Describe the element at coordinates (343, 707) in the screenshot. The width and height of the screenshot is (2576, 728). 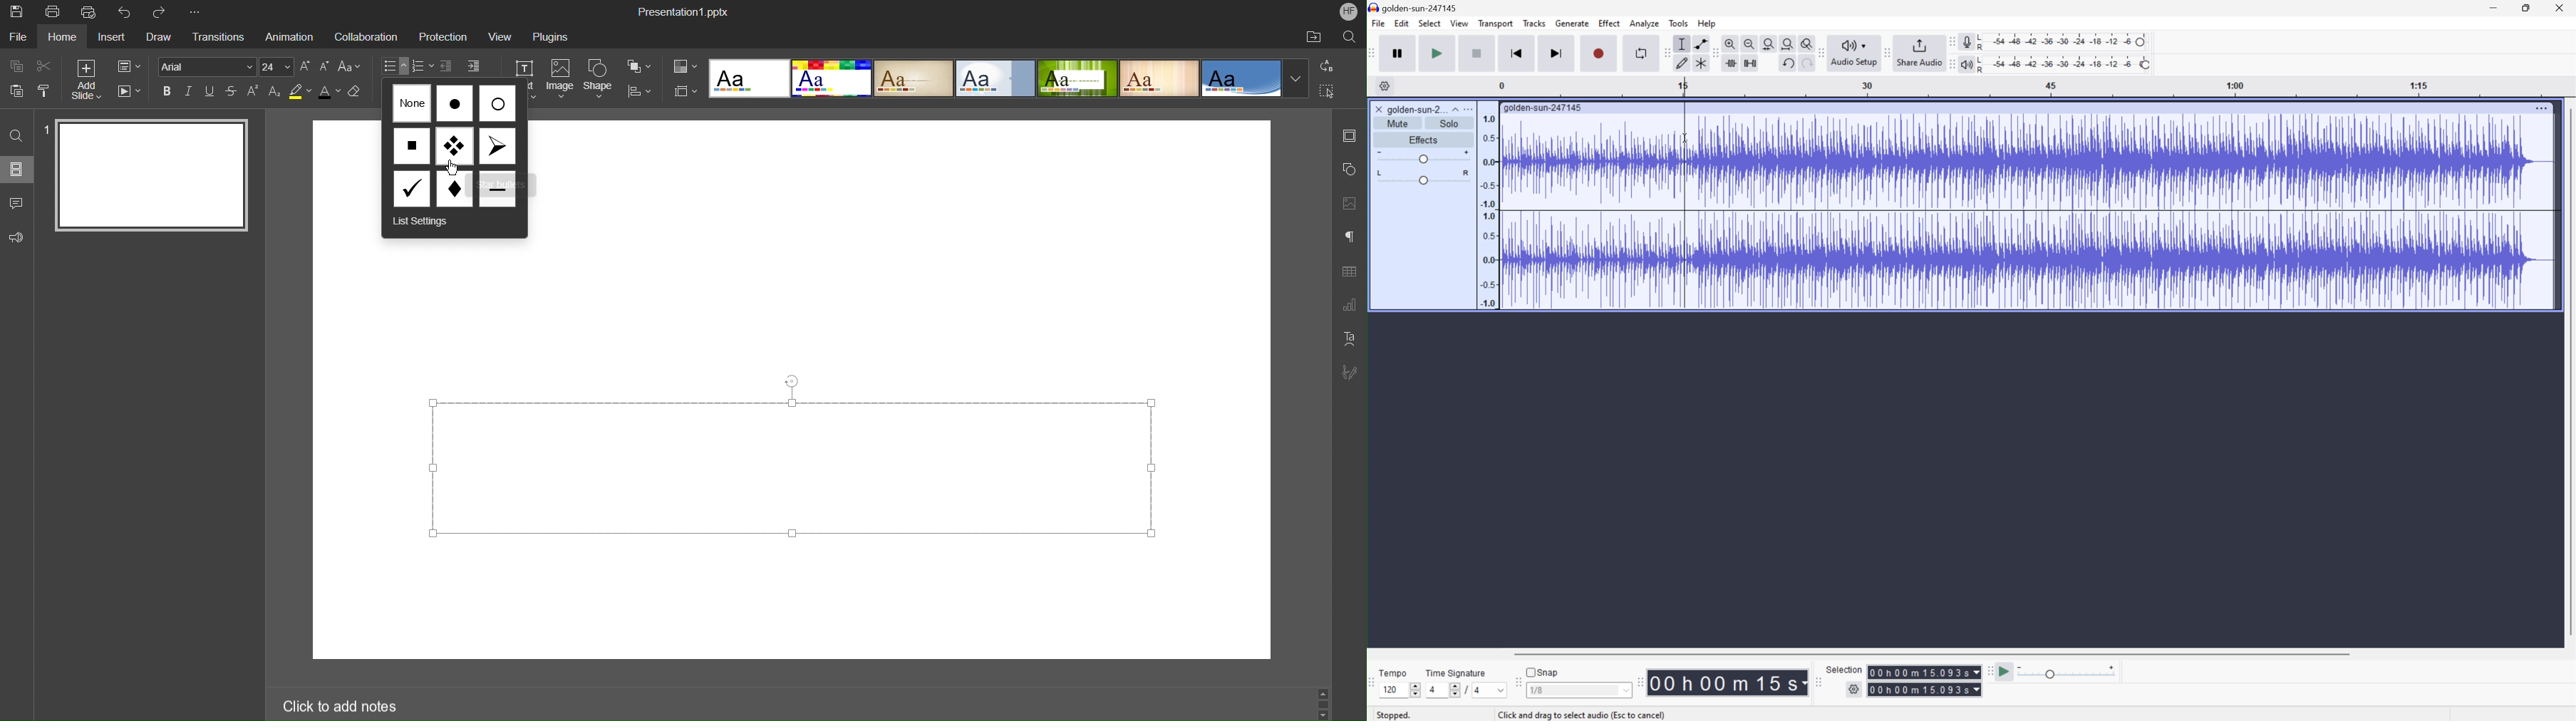
I see `Click to add notes` at that location.